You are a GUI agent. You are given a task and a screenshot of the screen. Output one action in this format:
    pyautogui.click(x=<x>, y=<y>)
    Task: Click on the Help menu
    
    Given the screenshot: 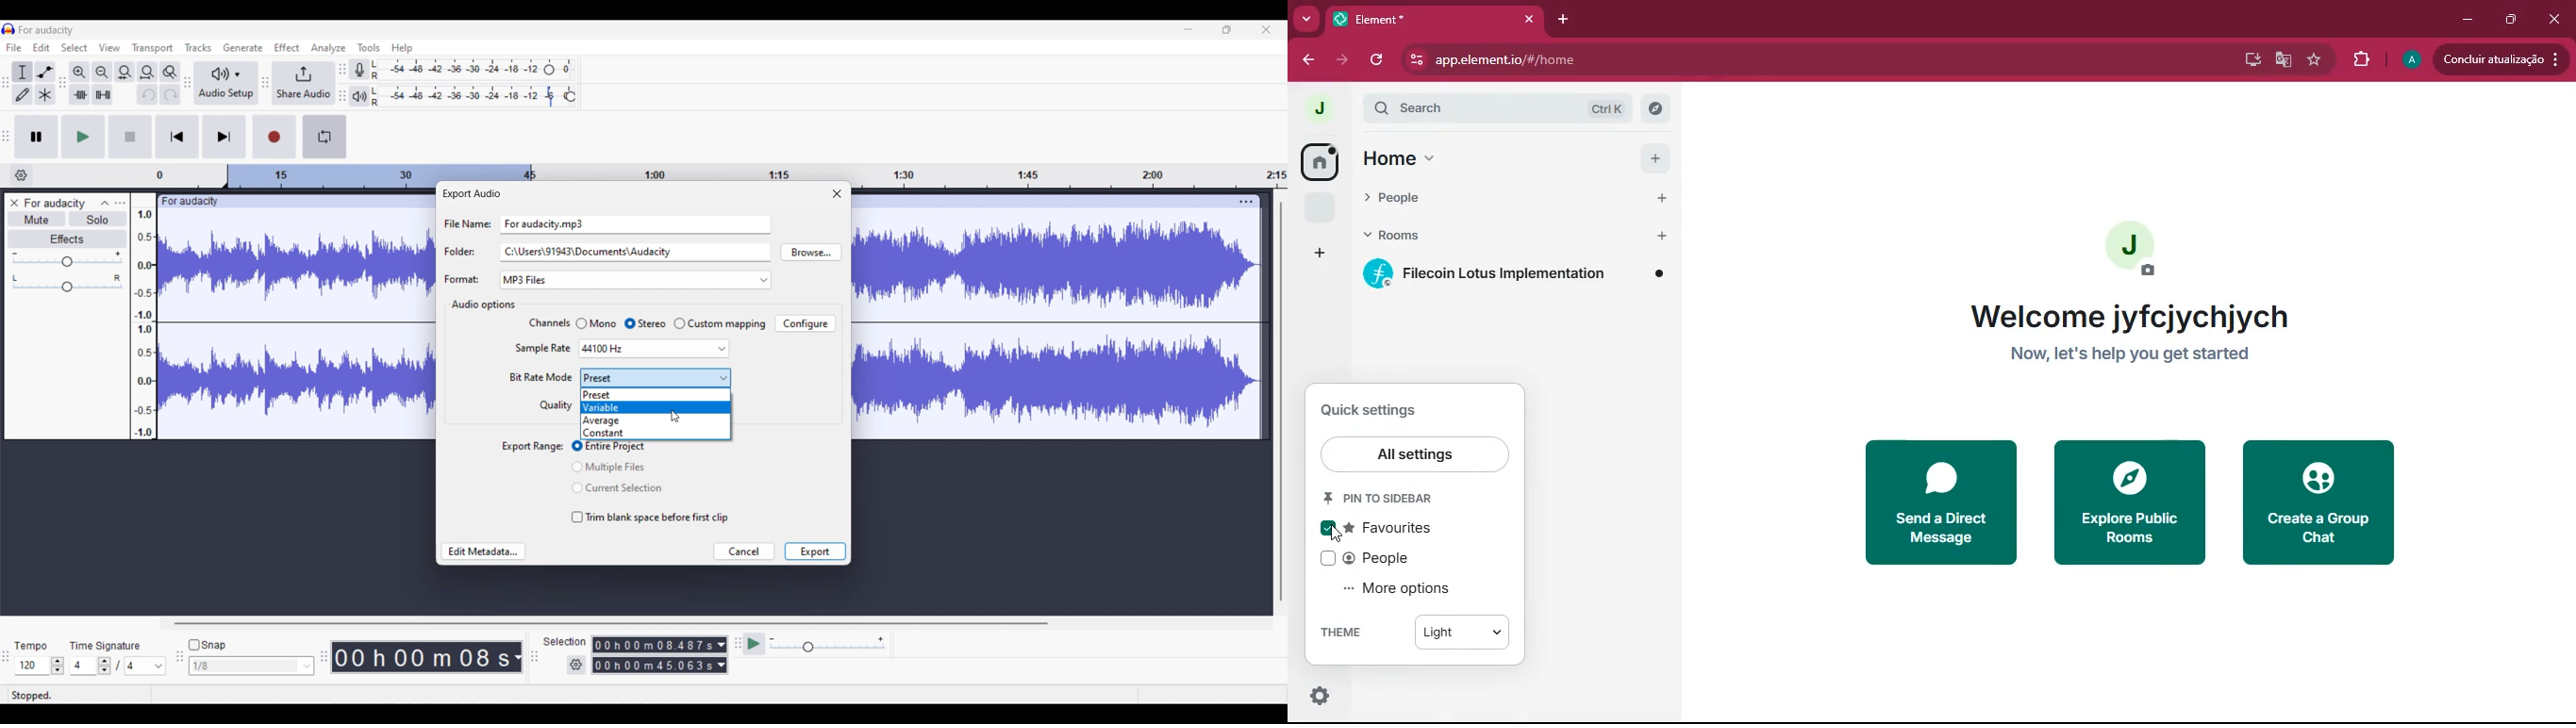 What is the action you would take?
    pyautogui.click(x=402, y=49)
    